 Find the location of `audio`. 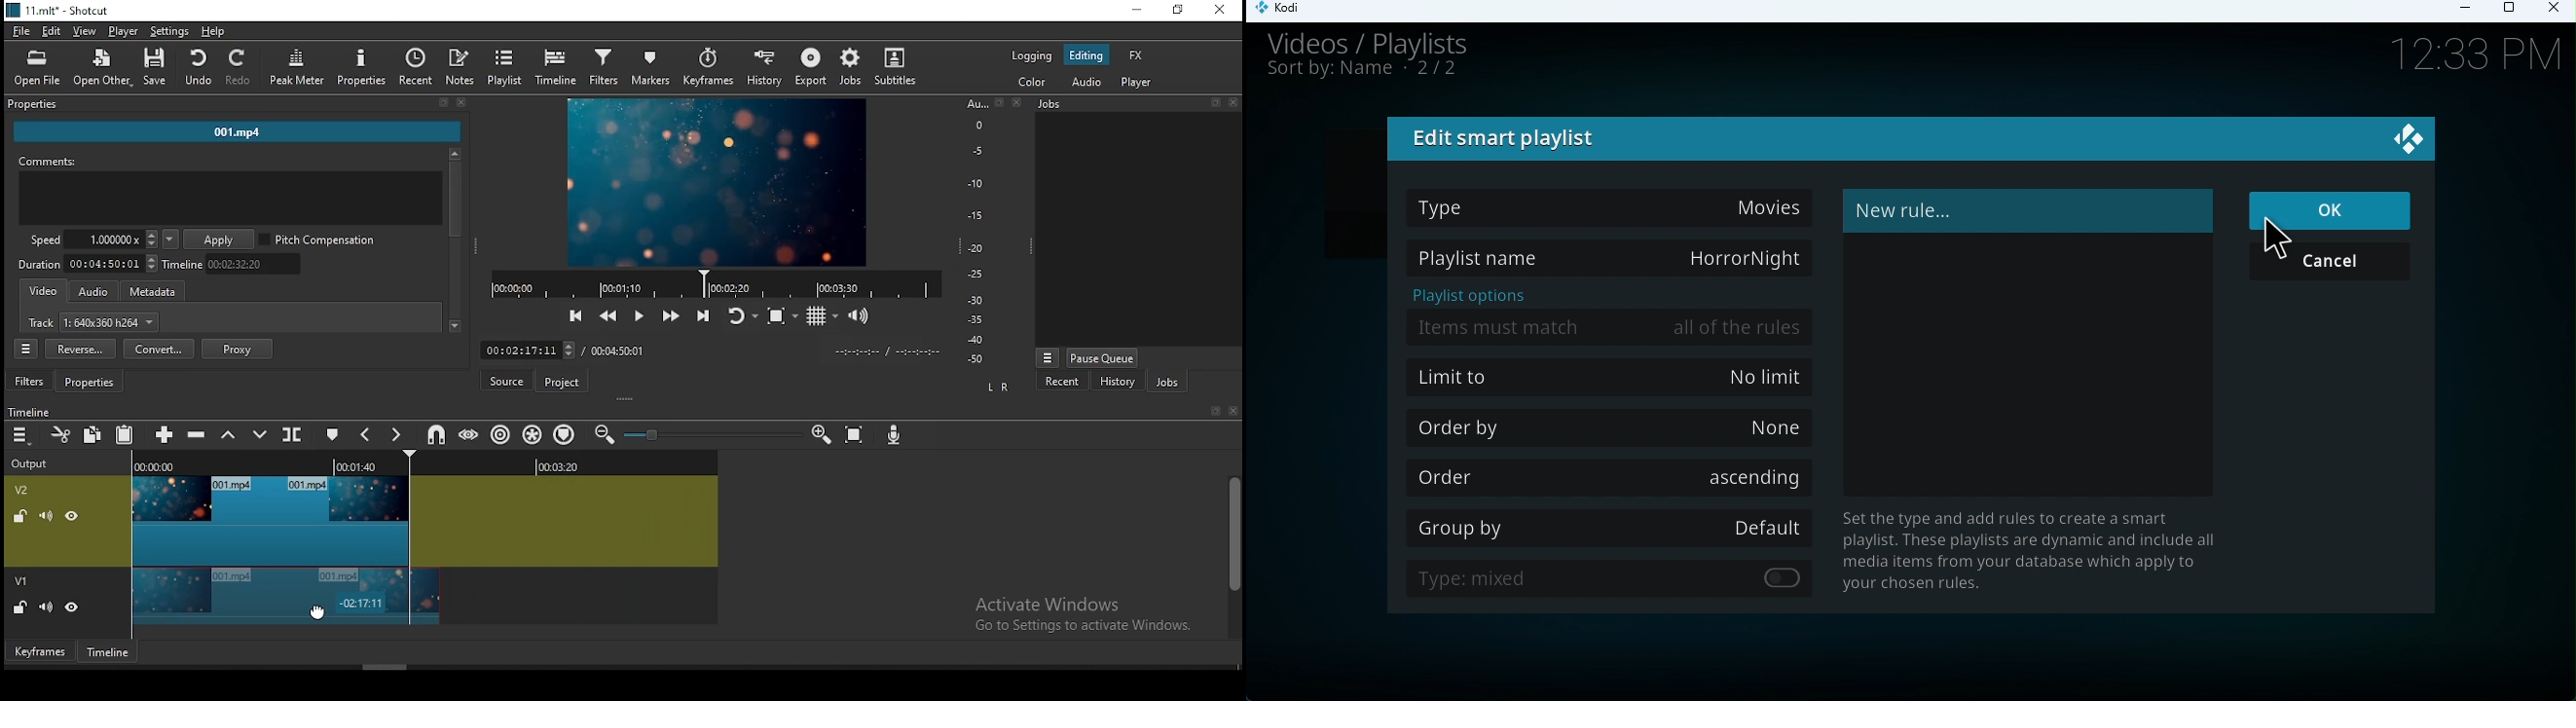

audio is located at coordinates (93, 292).